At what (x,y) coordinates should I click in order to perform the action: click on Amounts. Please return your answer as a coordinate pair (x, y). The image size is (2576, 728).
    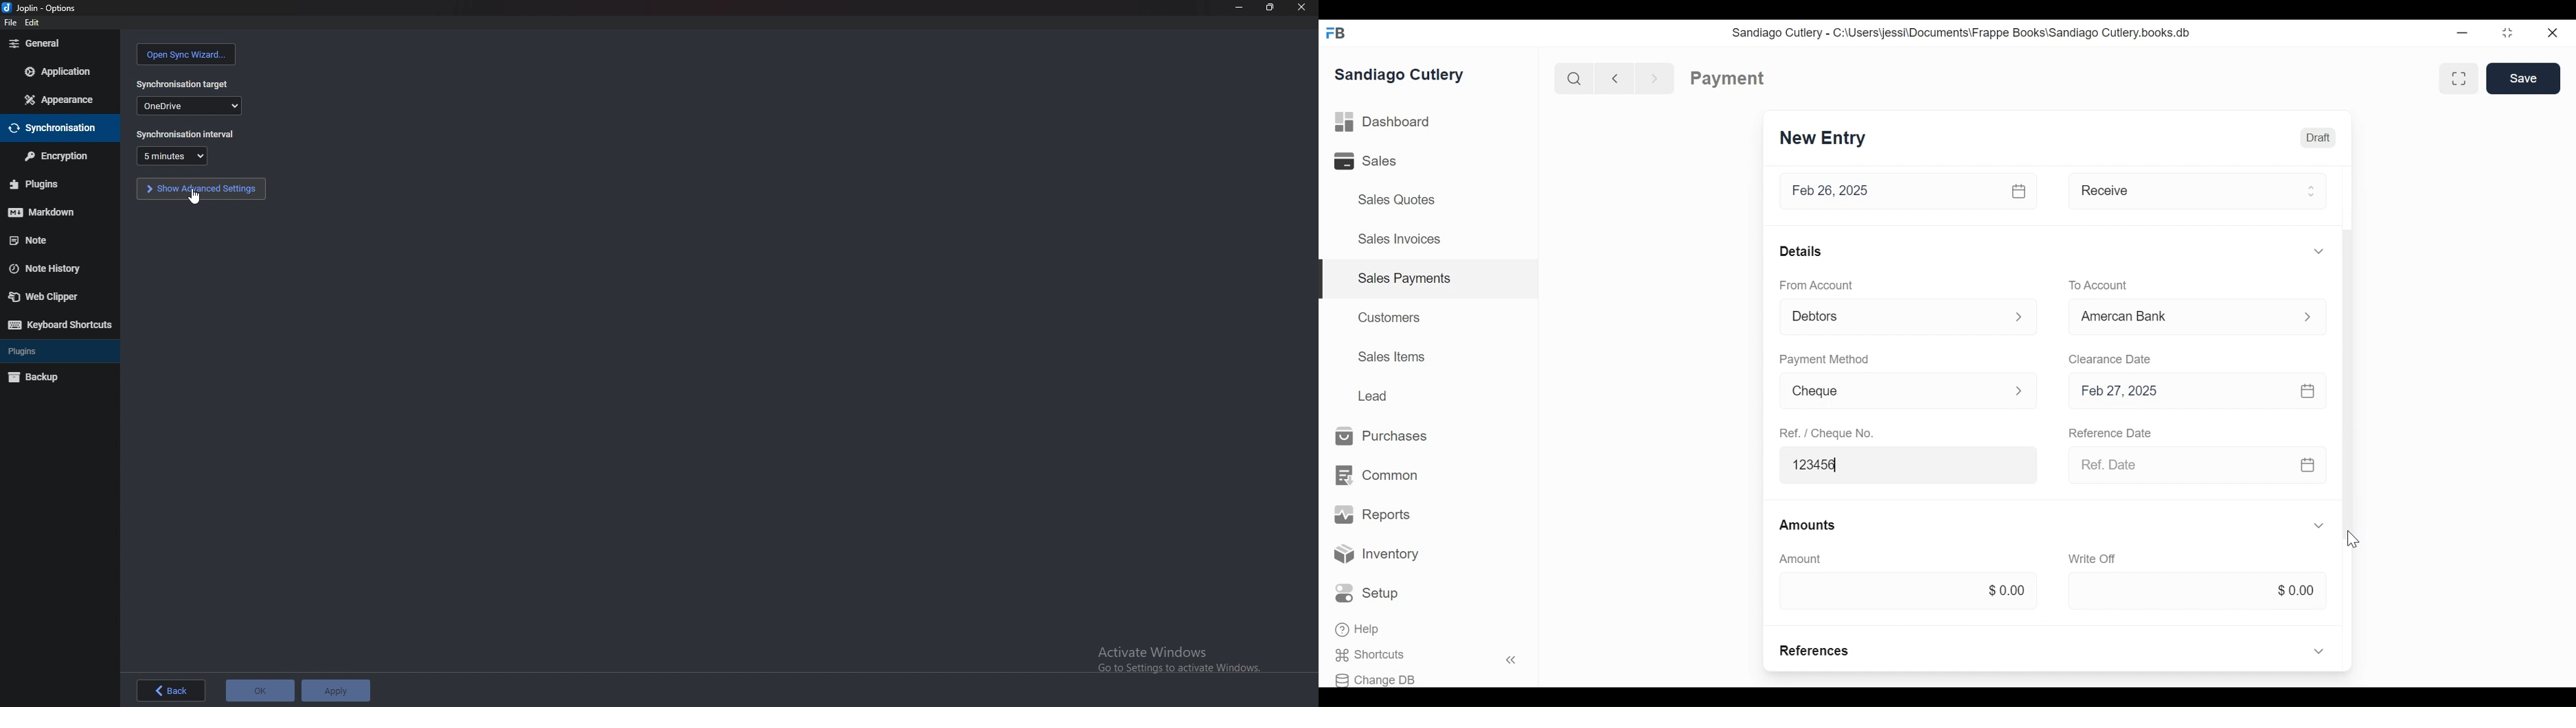
    Looking at the image, I should click on (1809, 526).